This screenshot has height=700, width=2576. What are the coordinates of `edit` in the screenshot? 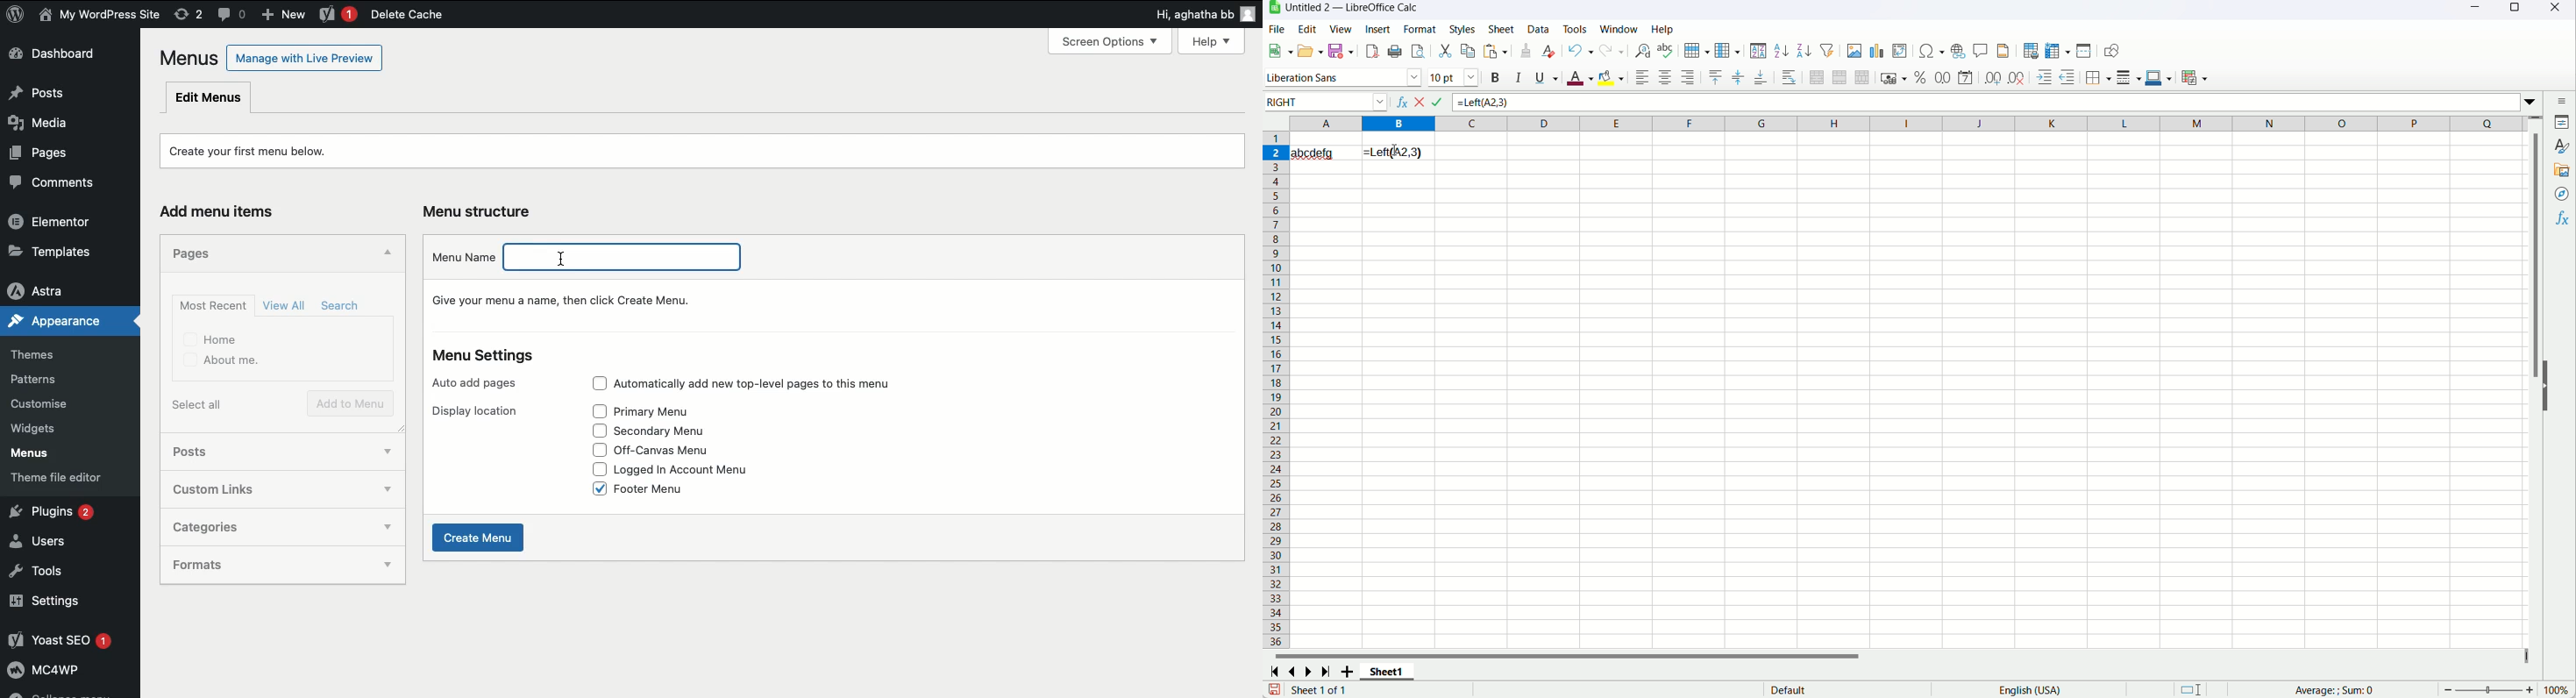 It's located at (1308, 29).